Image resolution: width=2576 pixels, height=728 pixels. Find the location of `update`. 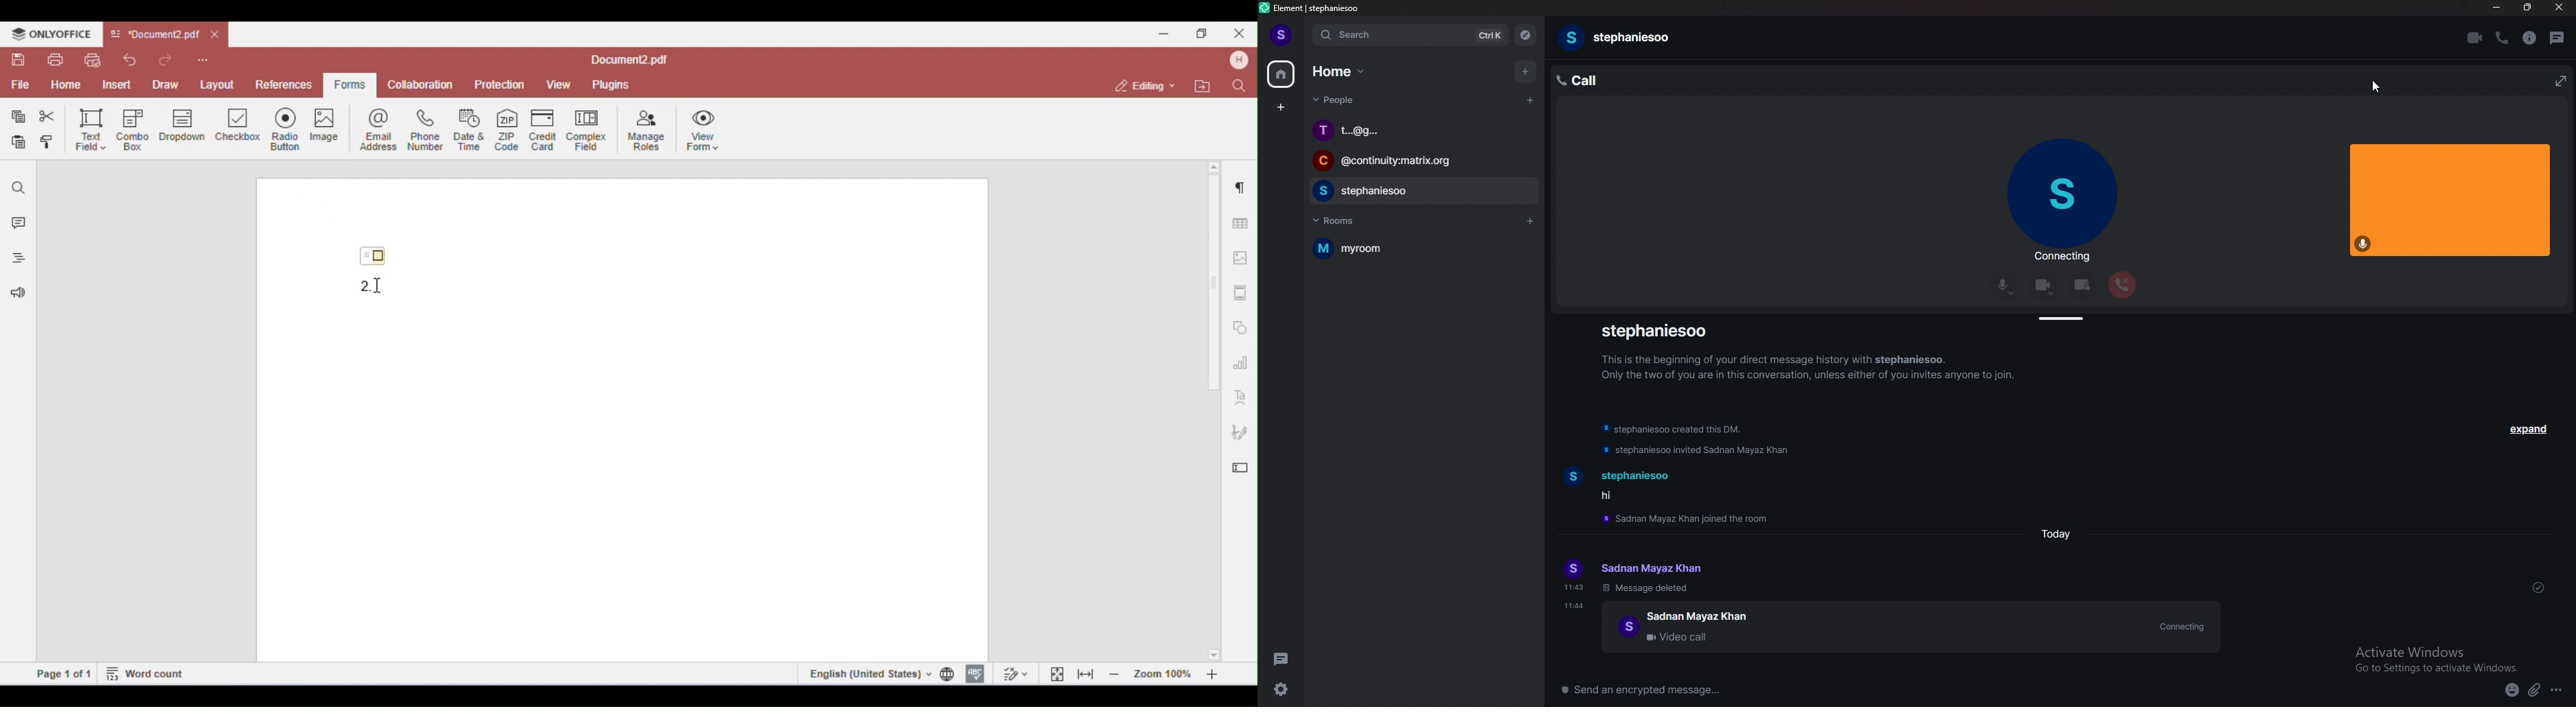

update is located at coordinates (1698, 453).